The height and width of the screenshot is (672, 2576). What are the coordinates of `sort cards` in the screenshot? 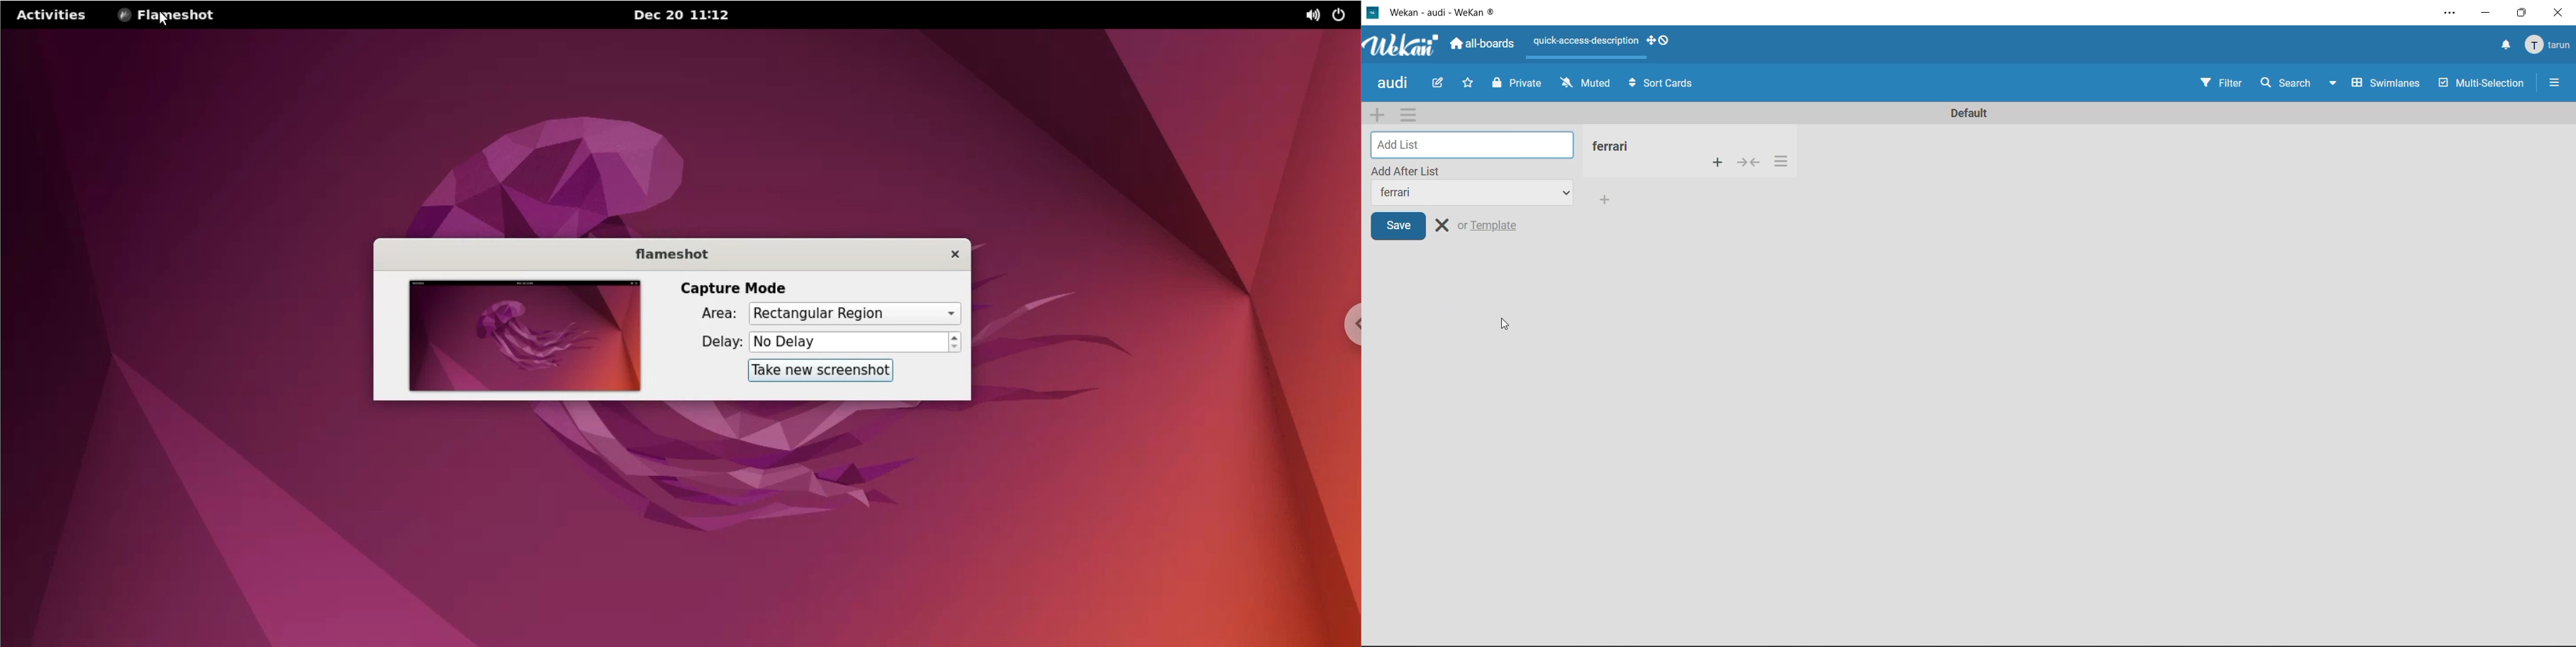 It's located at (1670, 85).